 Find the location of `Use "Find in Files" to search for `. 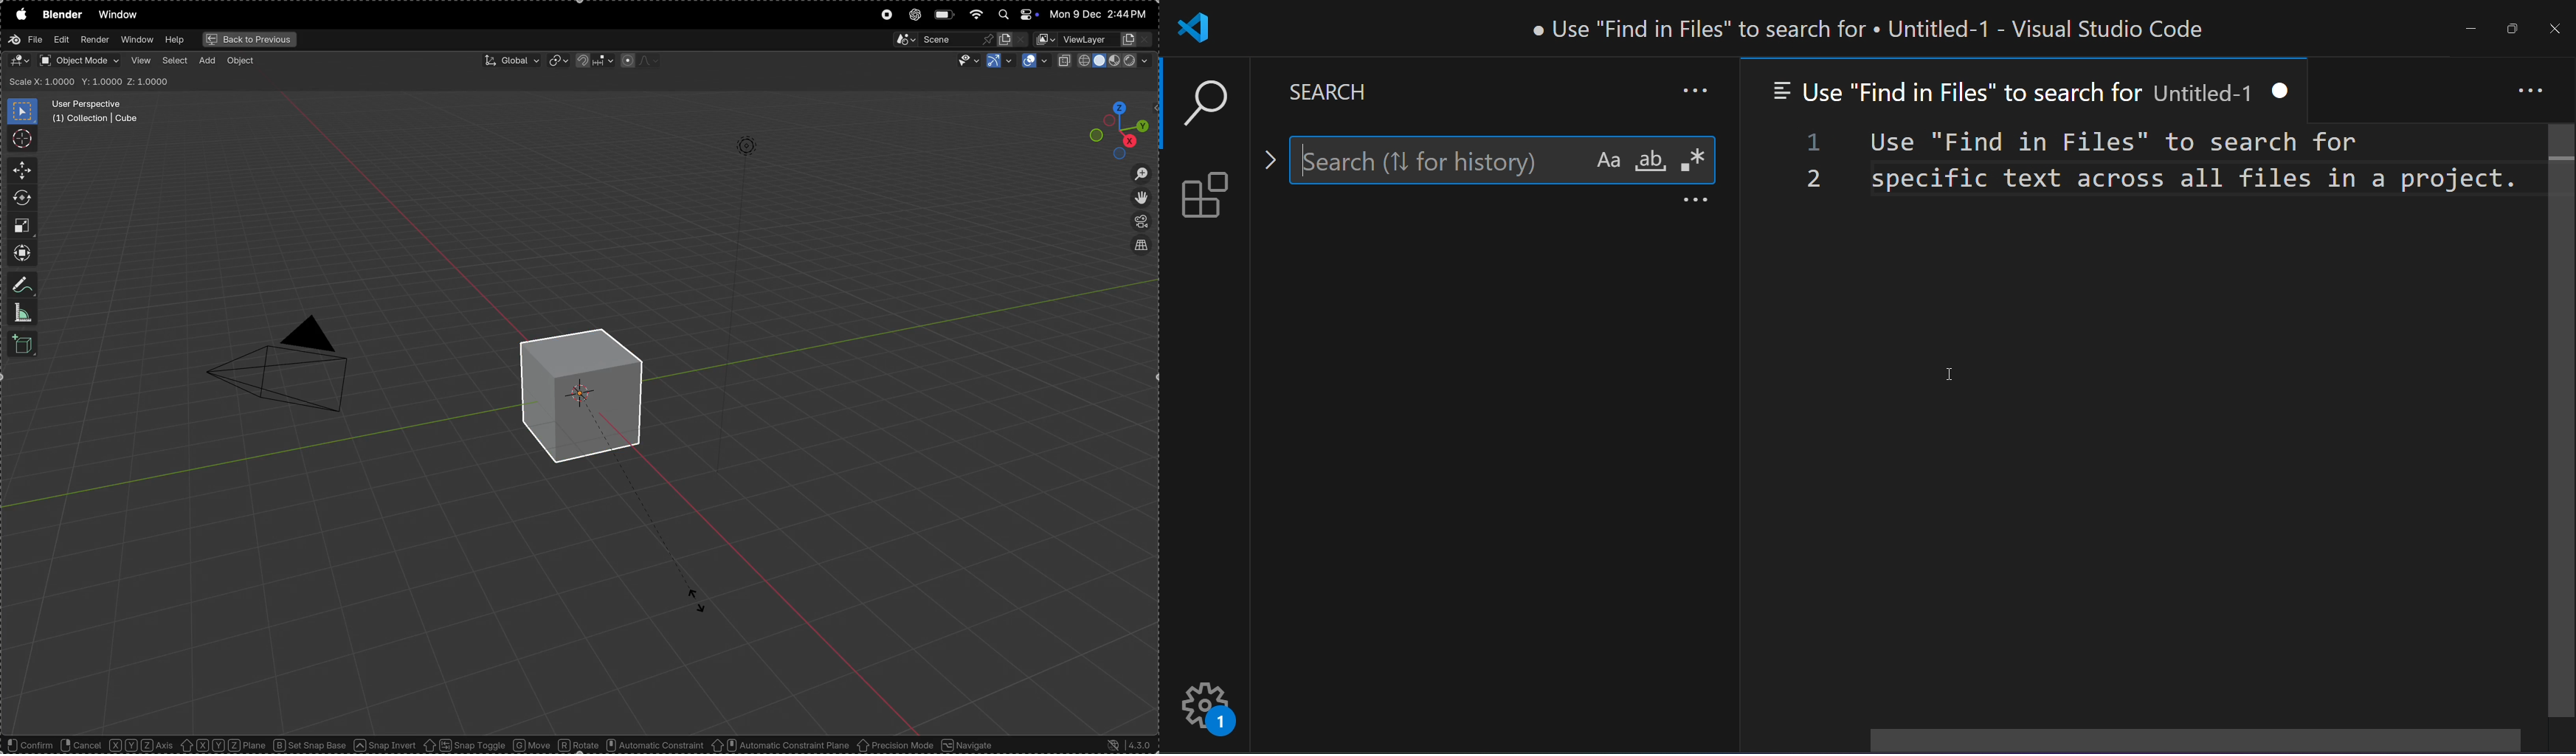

Use "Find in Files" to search for  is located at coordinates (1955, 91).